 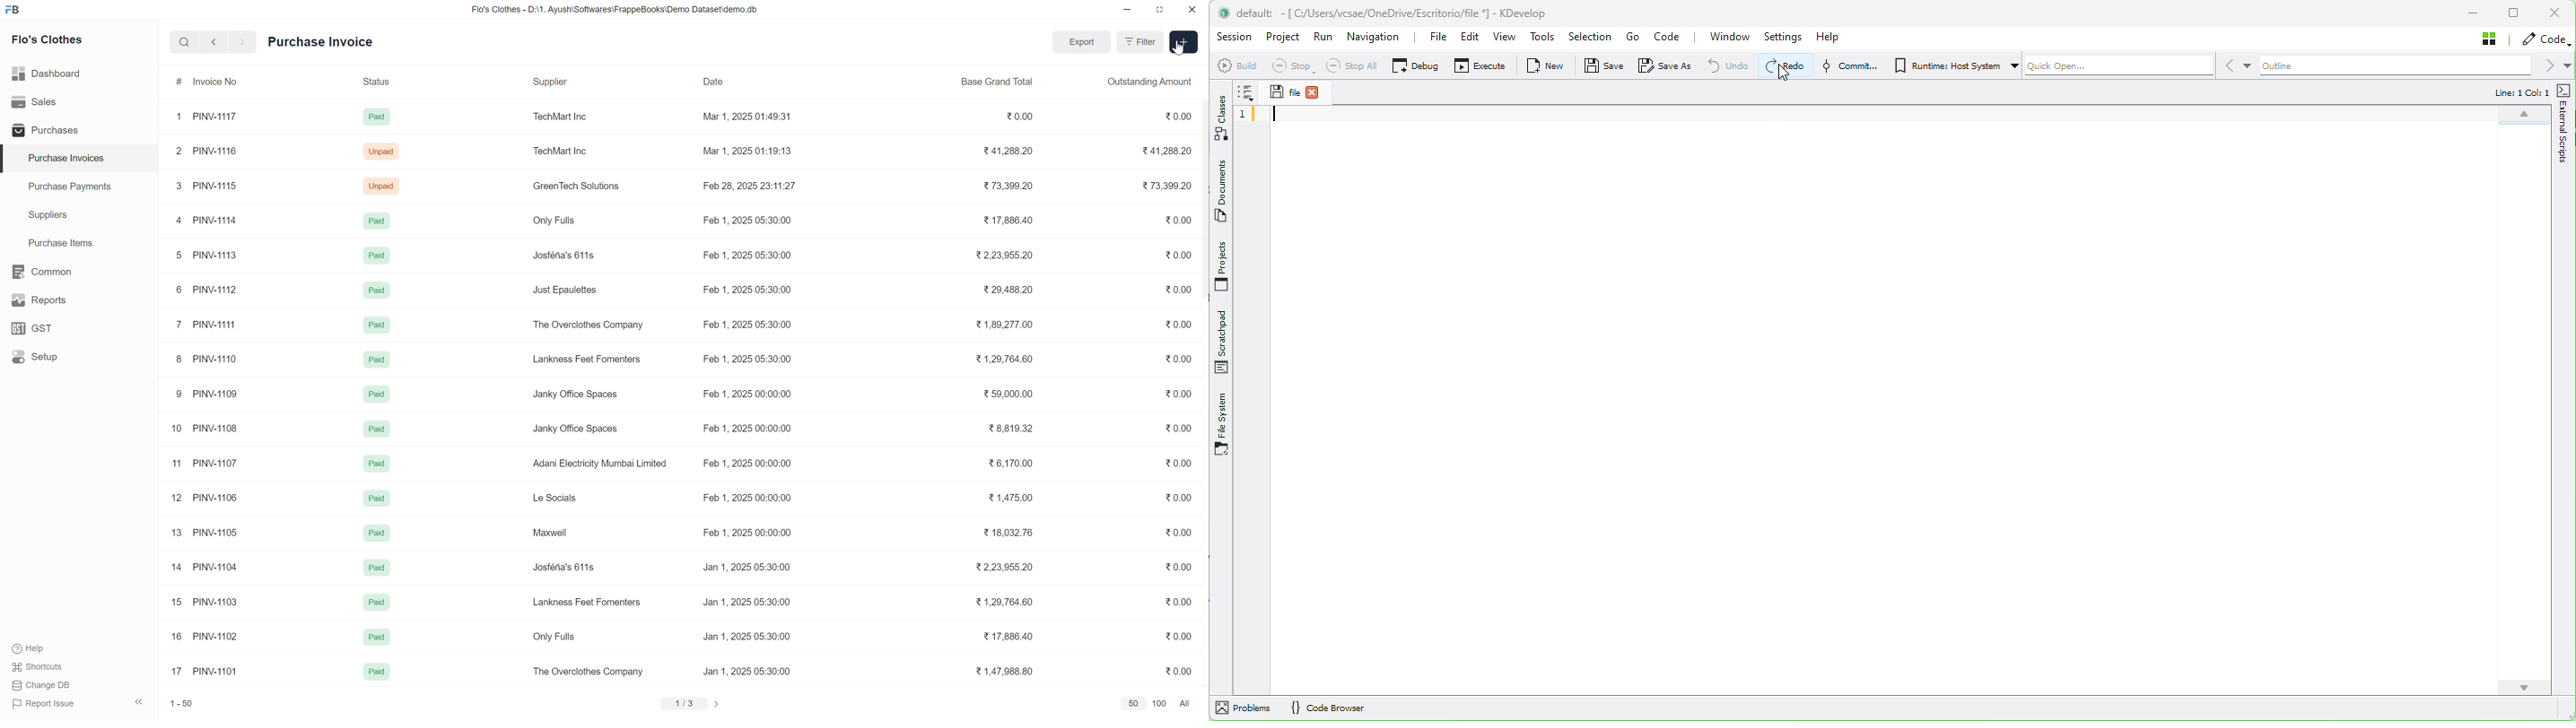 What do you see at coordinates (208, 255) in the screenshot?
I see `5 PINV-1113` at bounding box center [208, 255].